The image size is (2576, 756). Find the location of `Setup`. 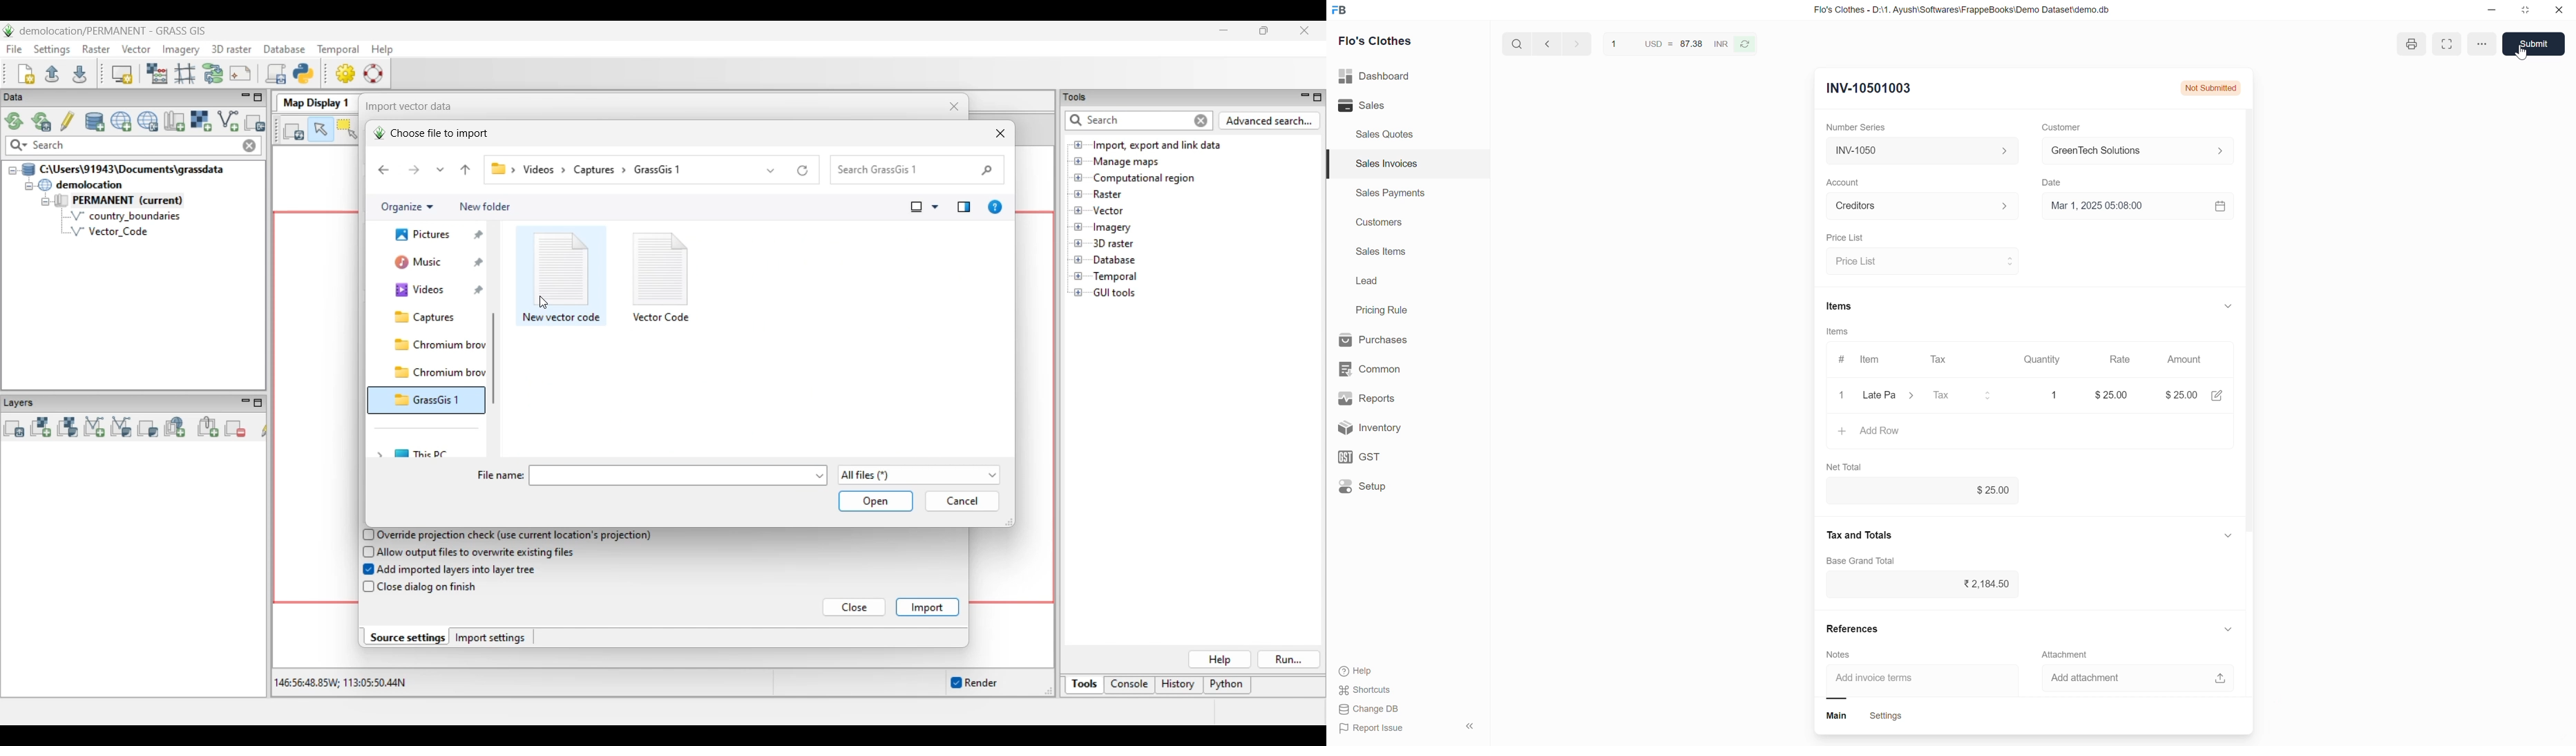

Setup is located at coordinates (1399, 490).